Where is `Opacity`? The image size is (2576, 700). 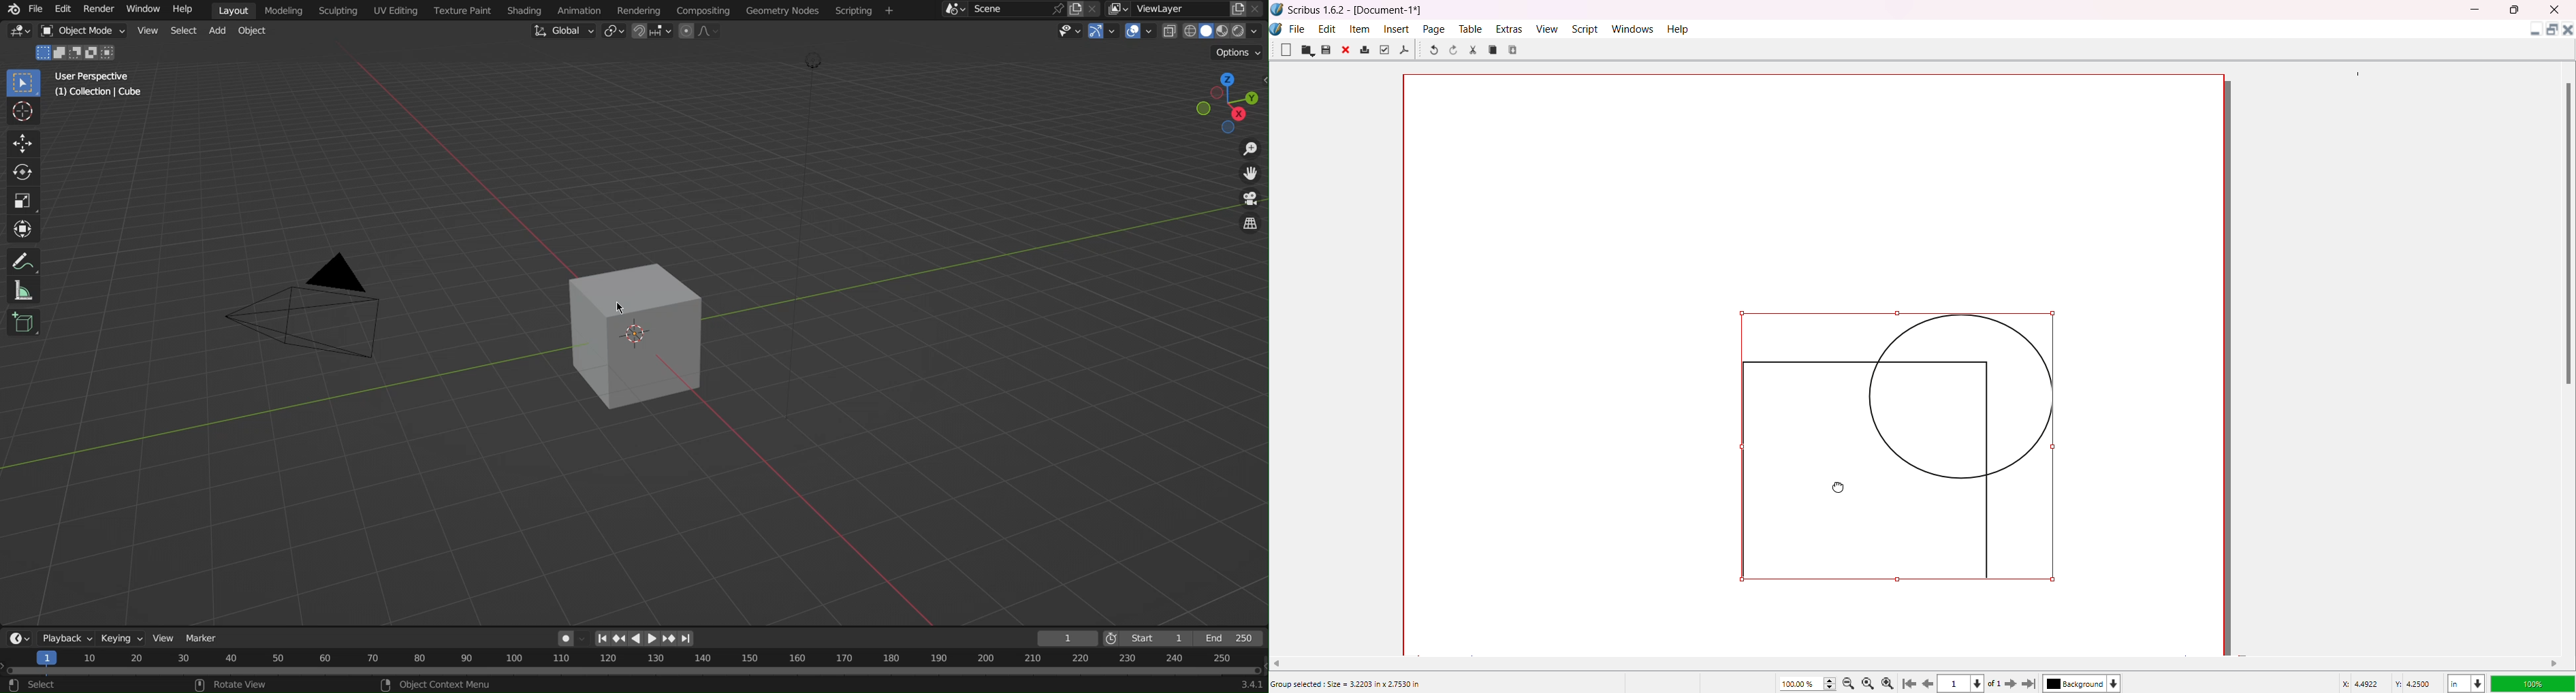 Opacity is located at coordinates (2532, 681).